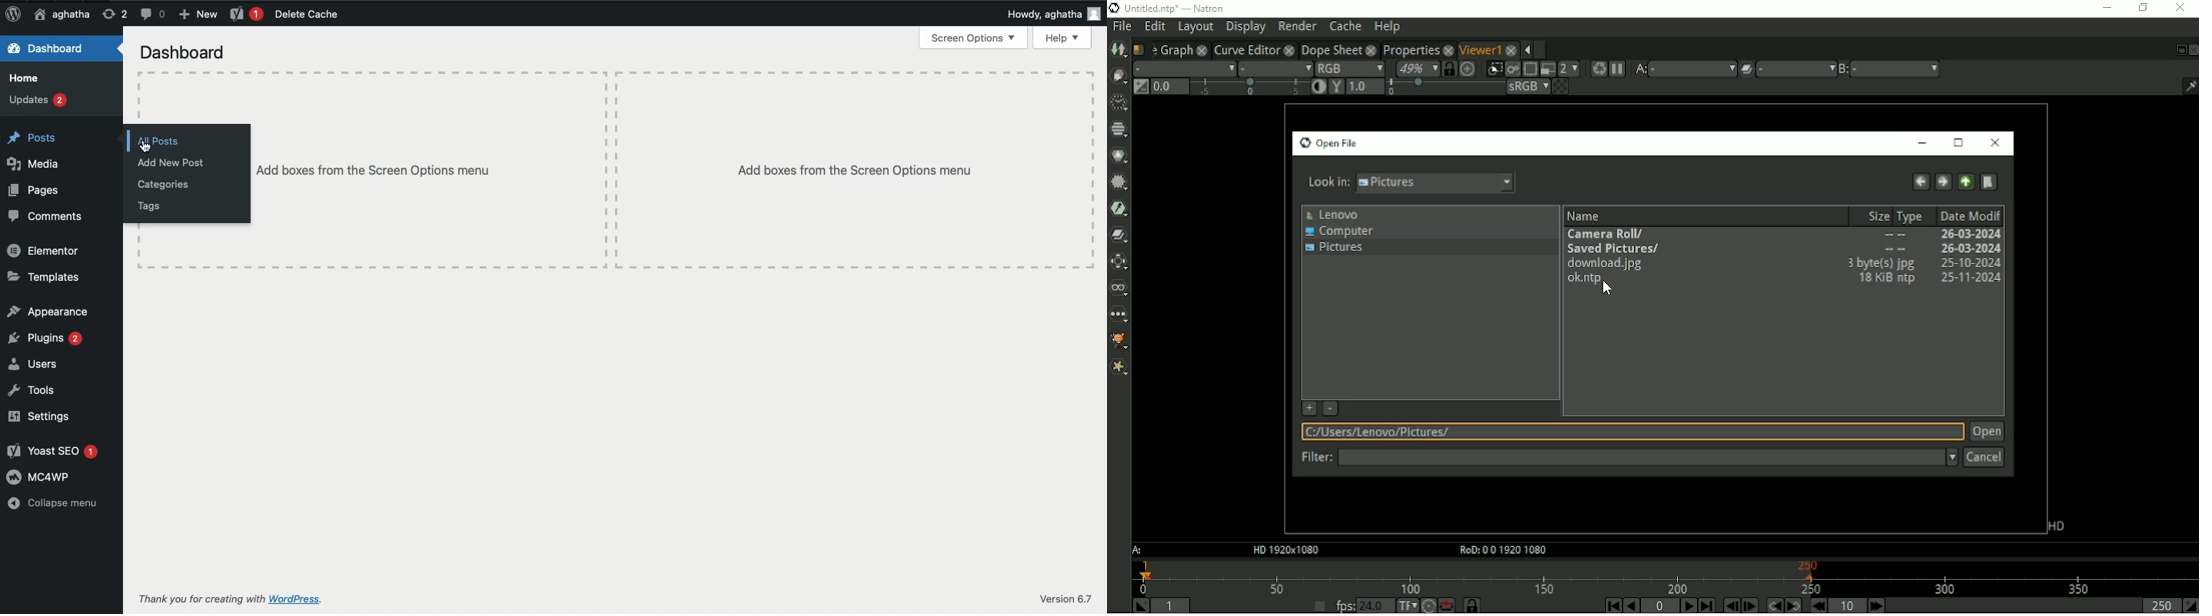 Image resolution: width=2212 pixels, height=616 pixels. Describe the element at coordinates (304, 599) in the screenshot. I see `WordPress.` at that location.